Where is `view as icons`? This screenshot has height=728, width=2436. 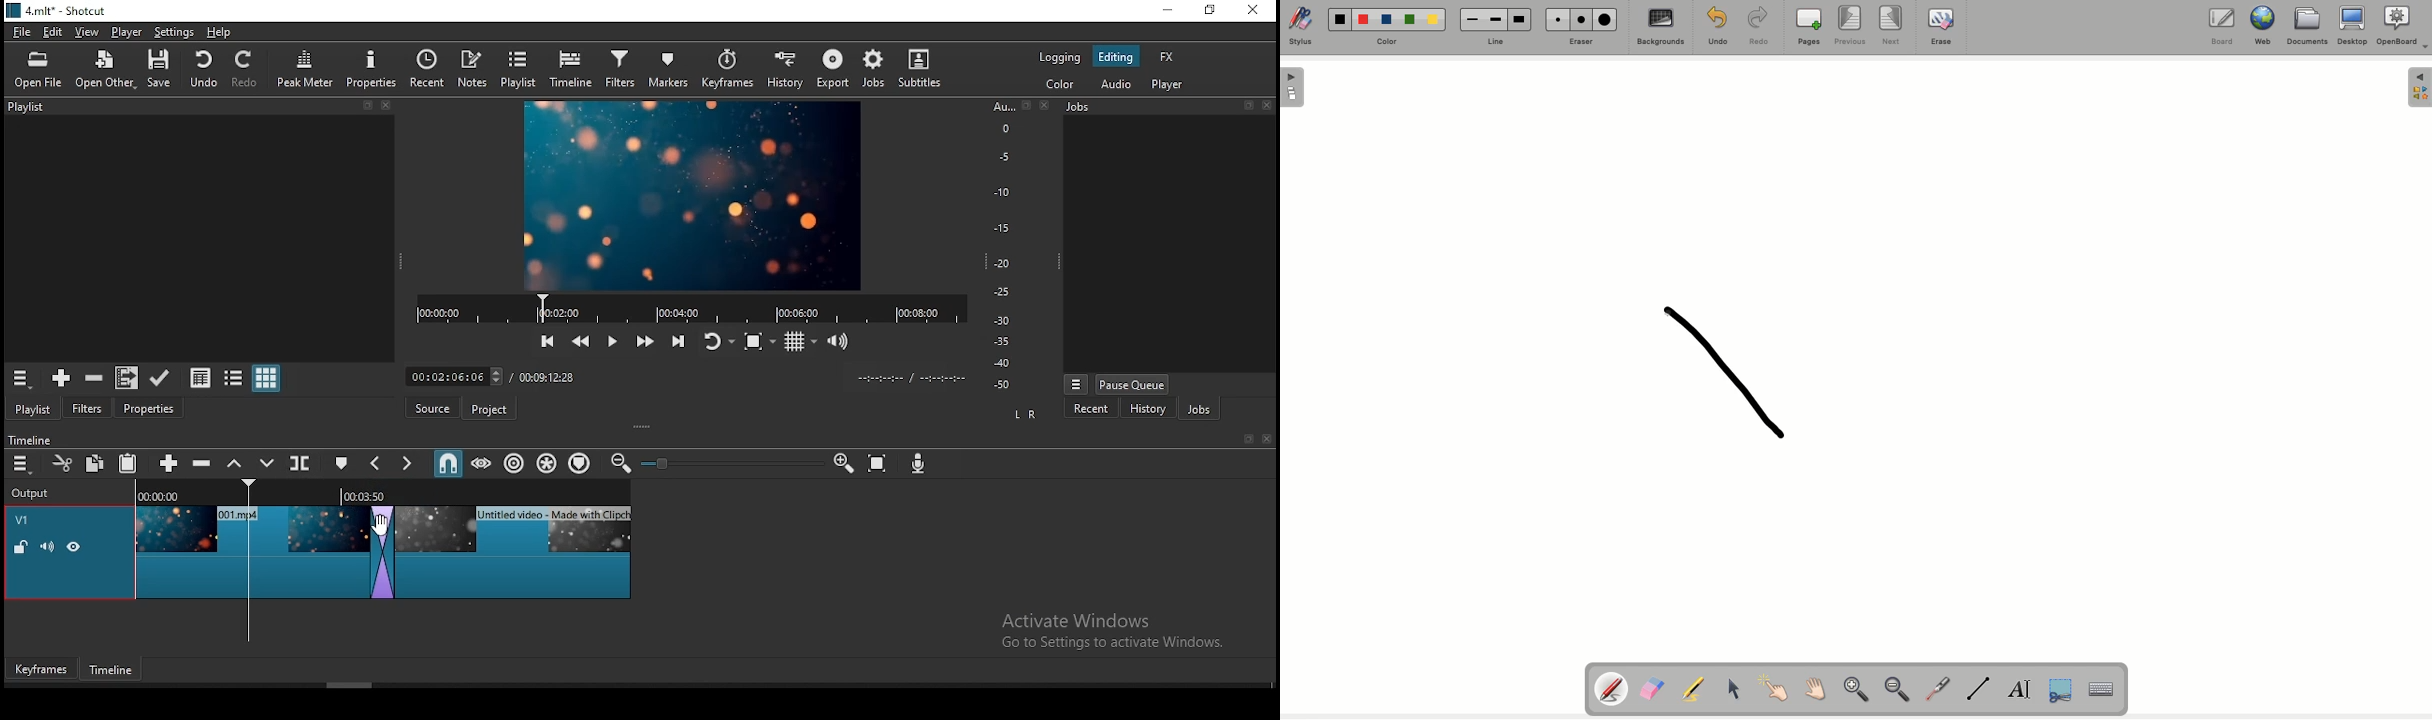 view as icons is located at coordinates (267, 379).